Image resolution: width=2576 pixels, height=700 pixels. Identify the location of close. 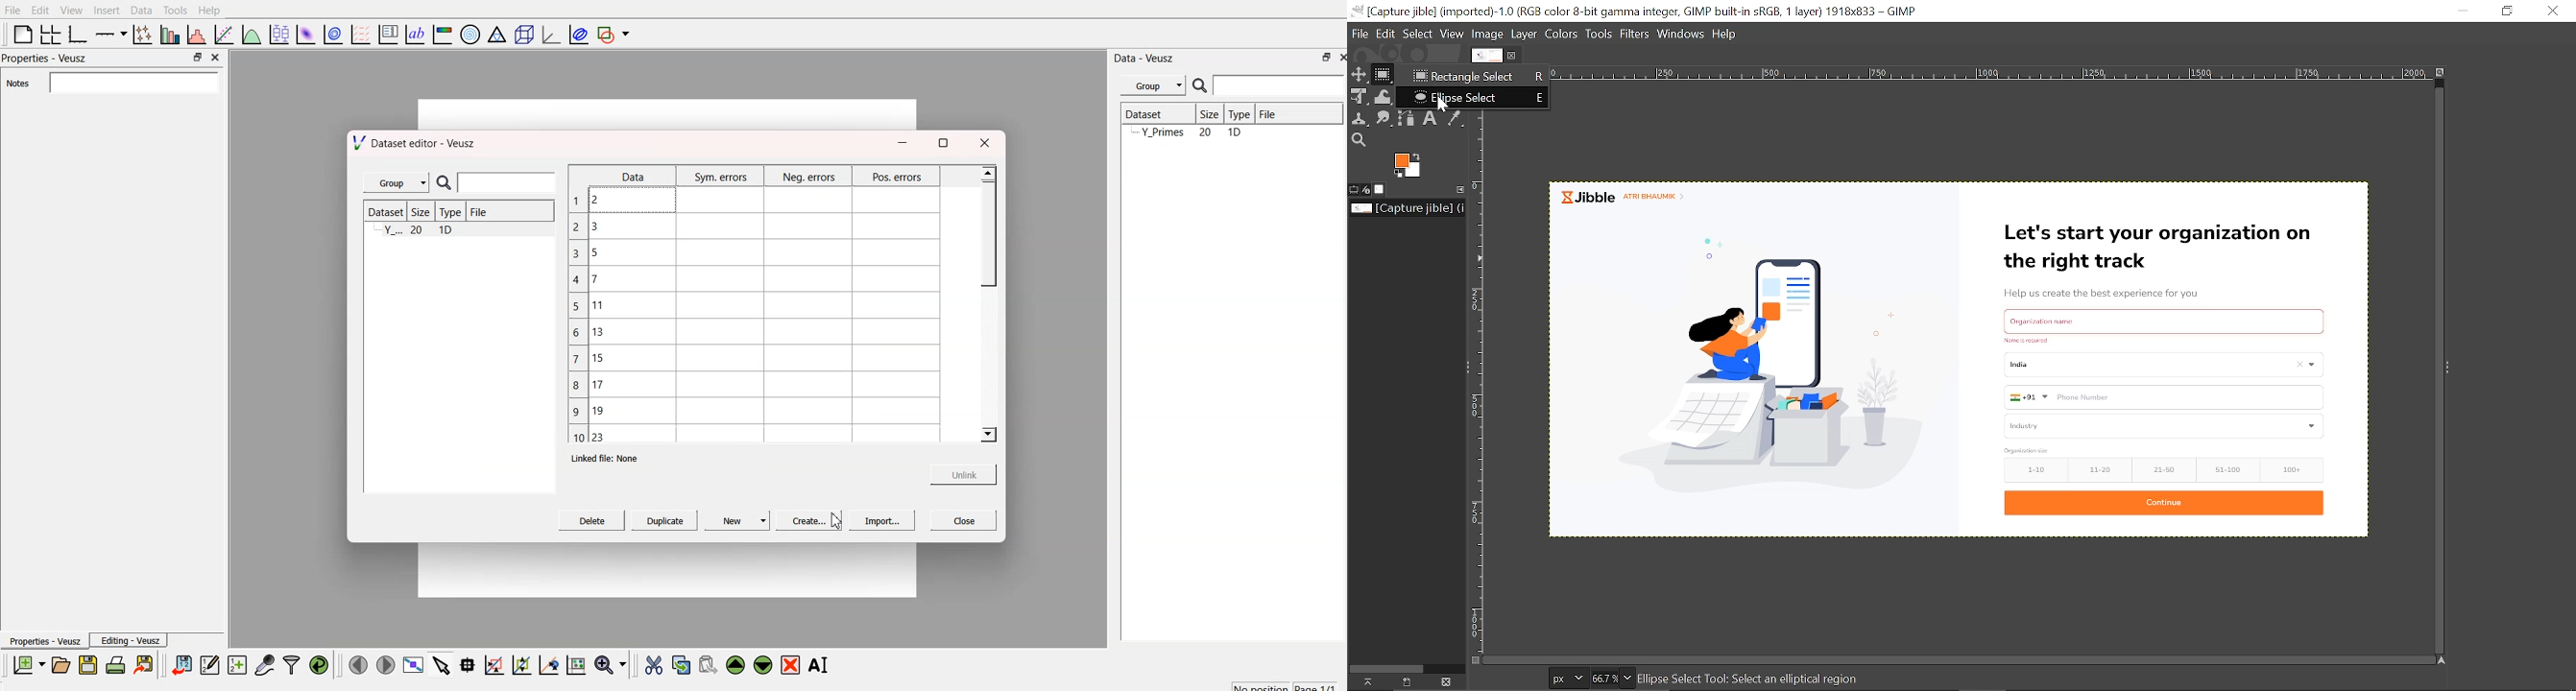
(214, 56).